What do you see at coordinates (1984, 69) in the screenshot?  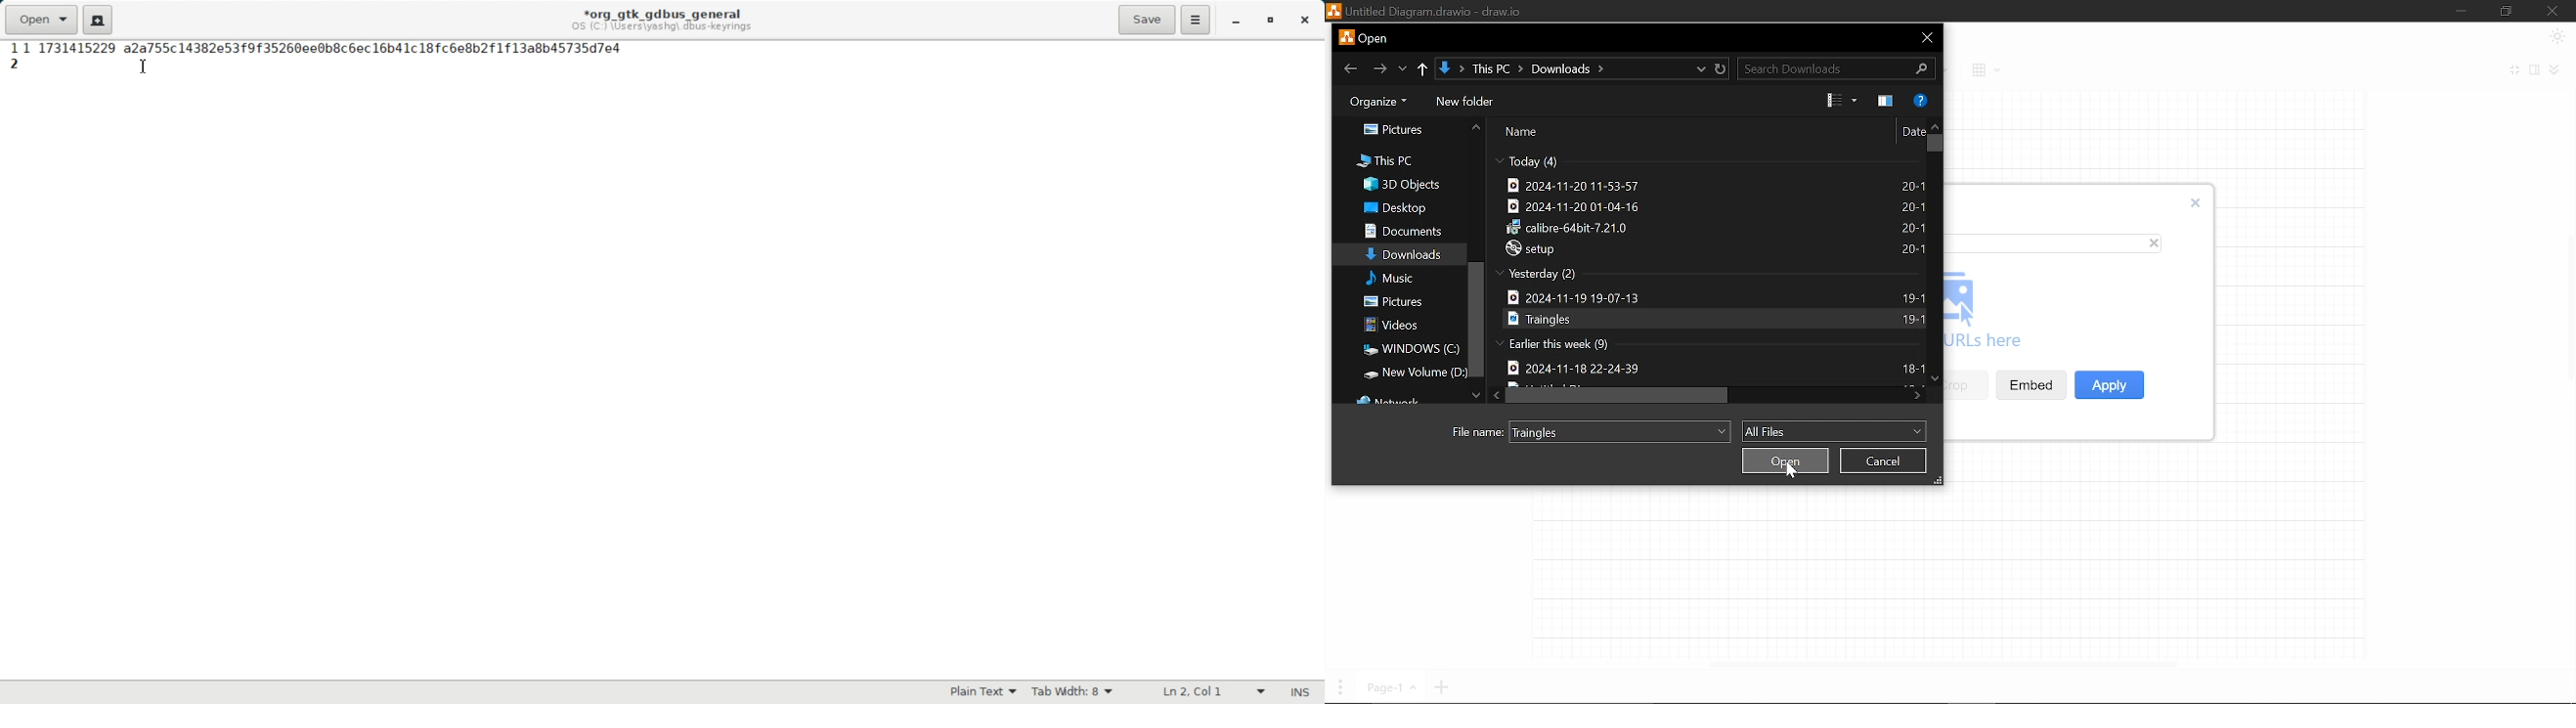 I see `Table` at bounding box center [1984, 69].